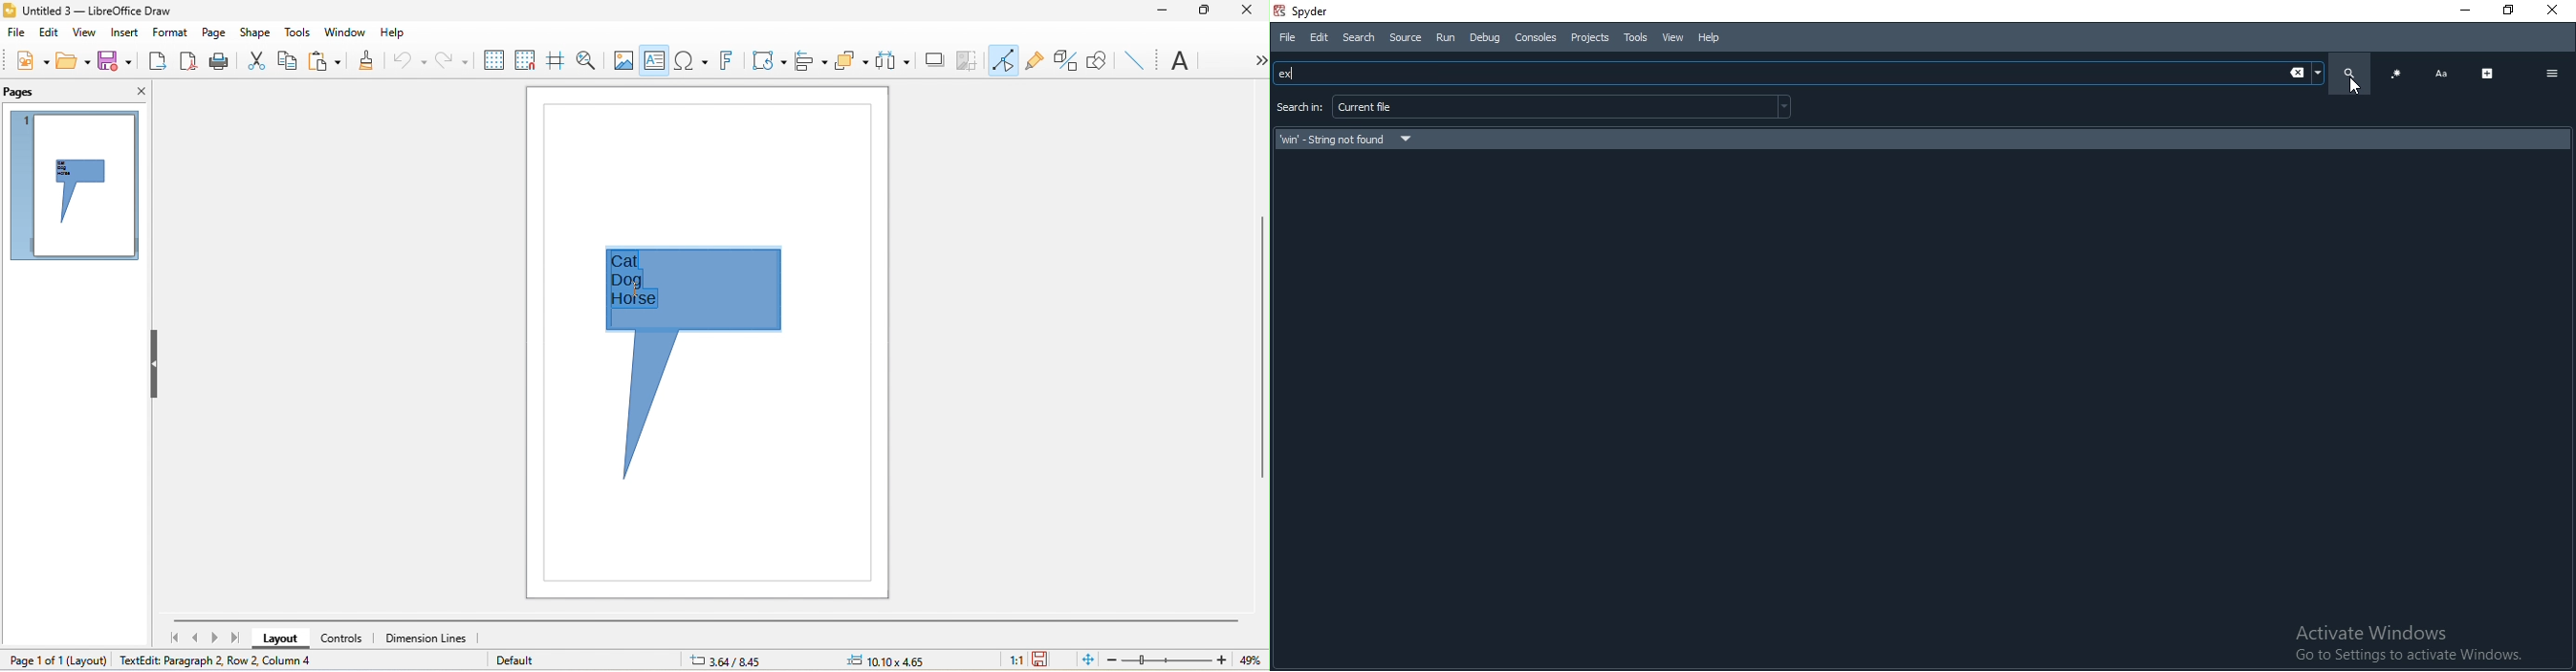 This screenshot has height=672, width=2576. Describe the element at coordinates (189, 63) in the screenshot. I see `export directly as pdf` at that location.